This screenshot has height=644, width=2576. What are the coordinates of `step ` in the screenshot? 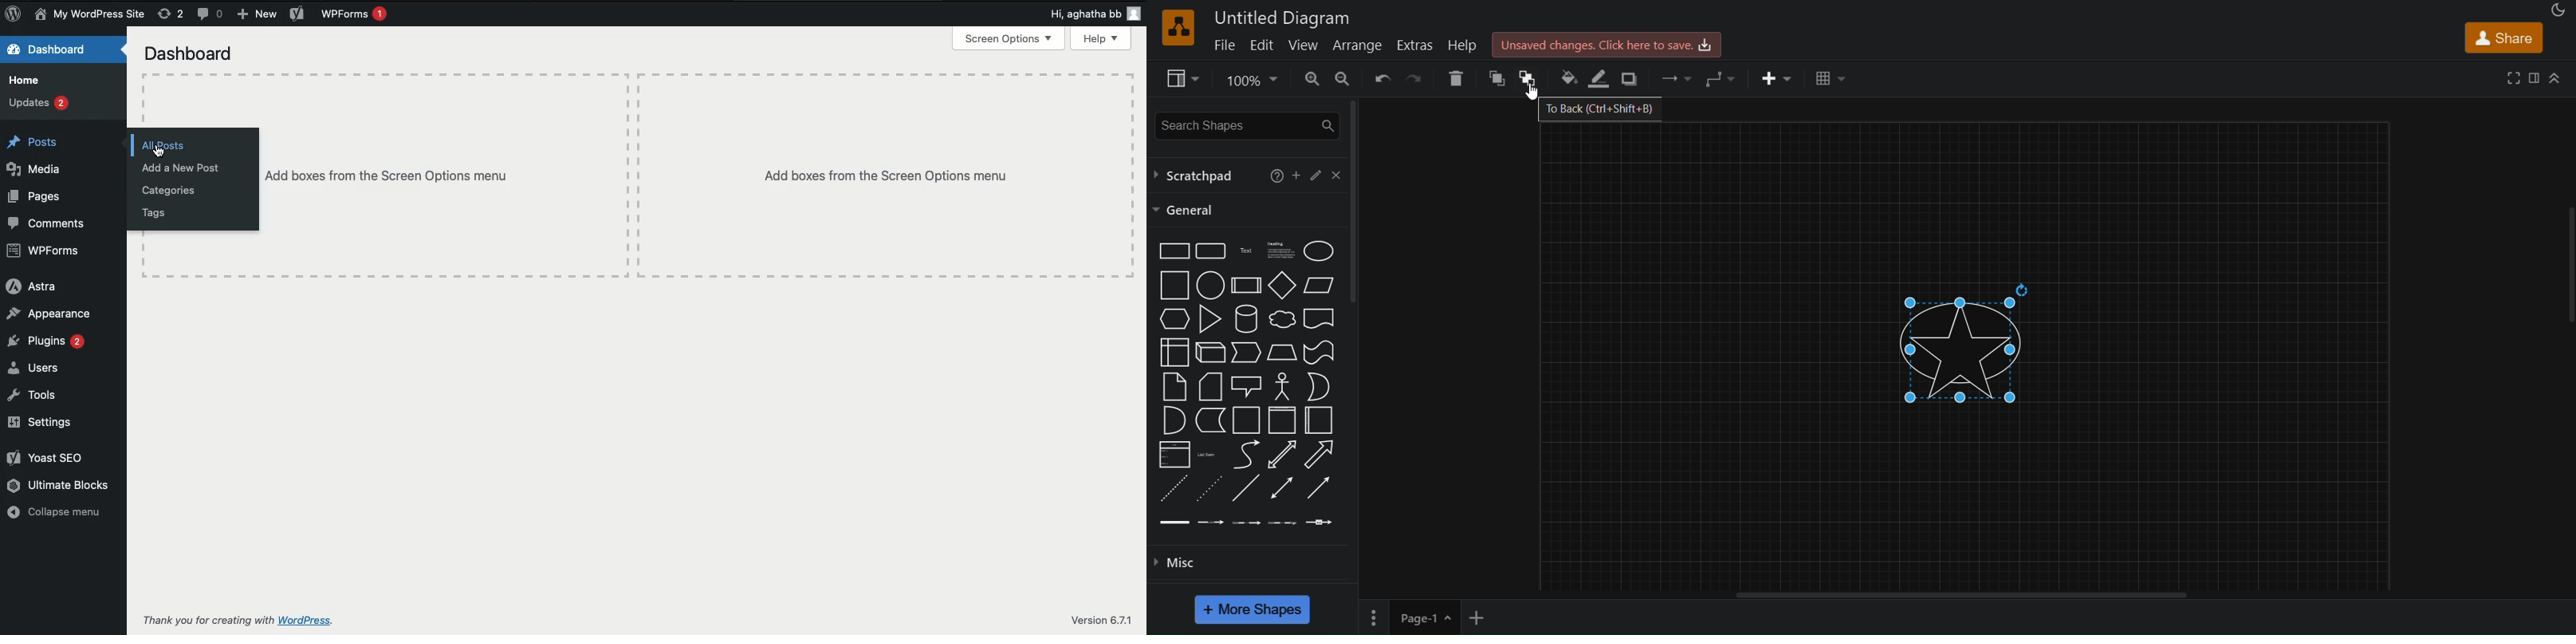 It's located at (1247, 351).